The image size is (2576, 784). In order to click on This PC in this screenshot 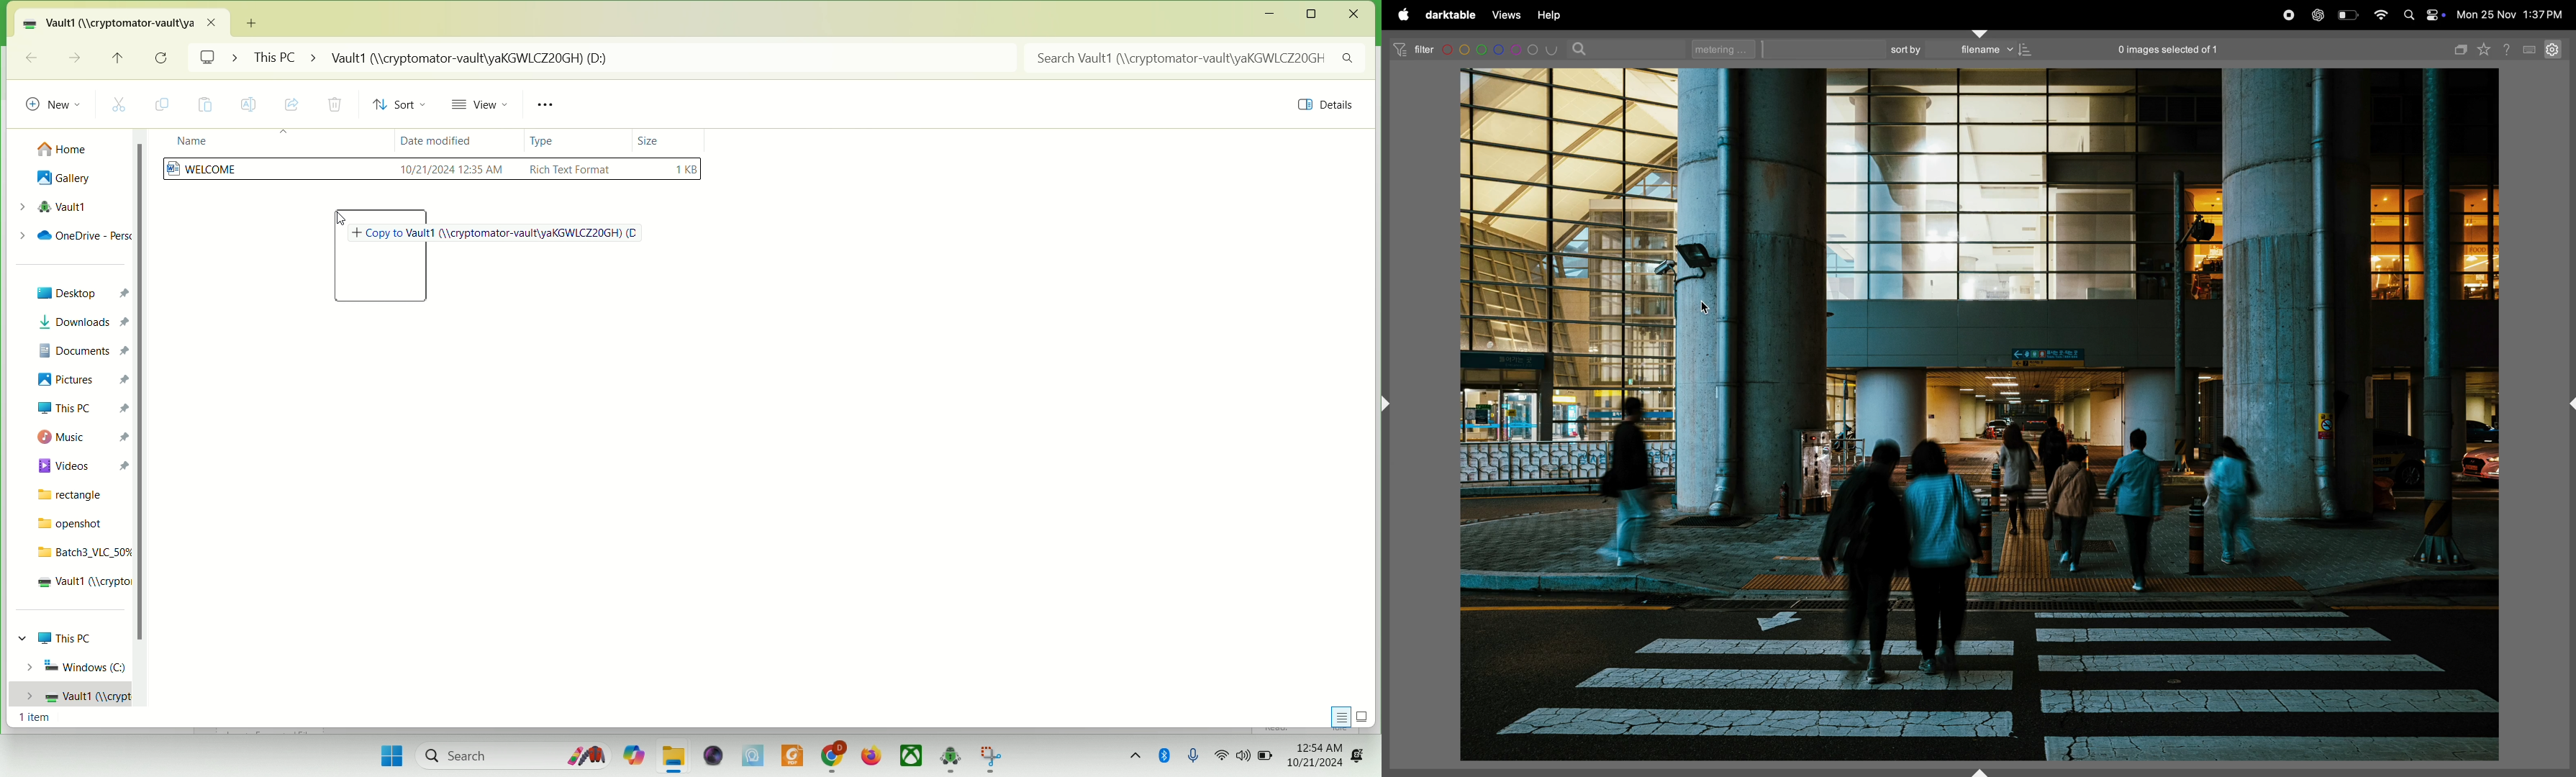, I will do `click(63, 637)`.